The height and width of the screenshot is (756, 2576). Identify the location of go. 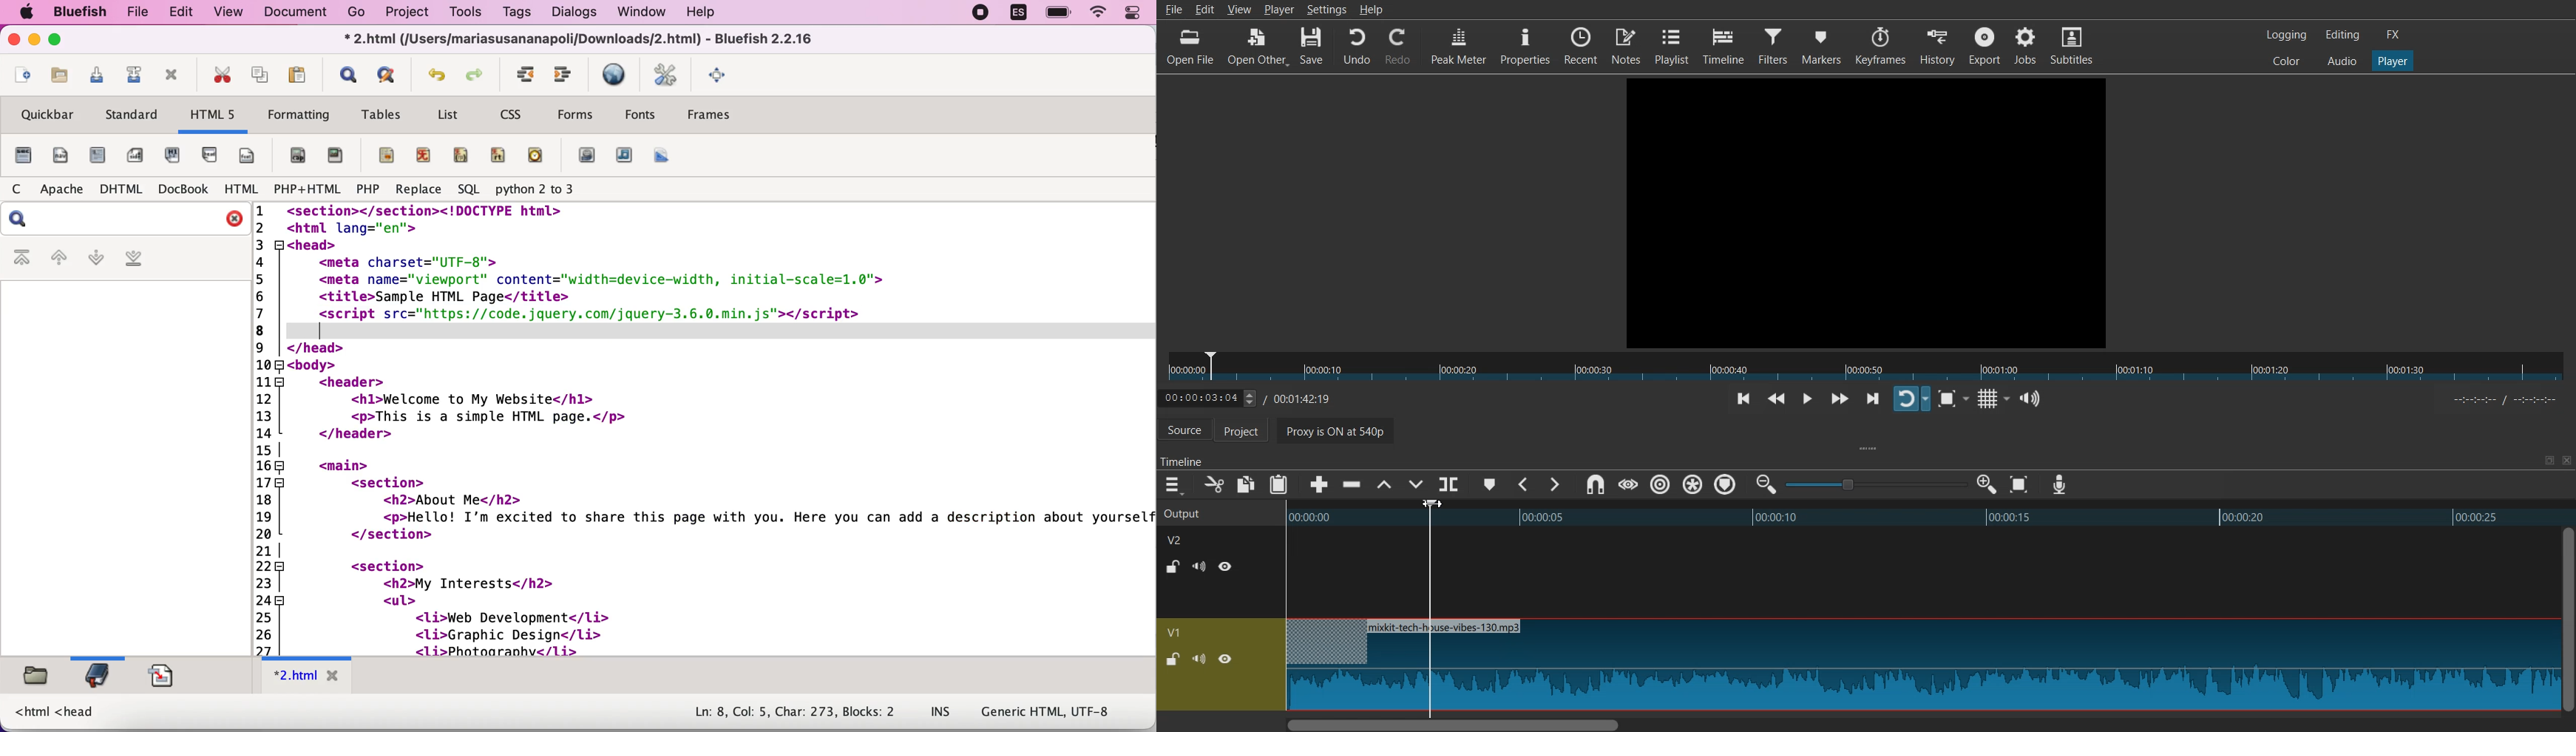
(358, 14).